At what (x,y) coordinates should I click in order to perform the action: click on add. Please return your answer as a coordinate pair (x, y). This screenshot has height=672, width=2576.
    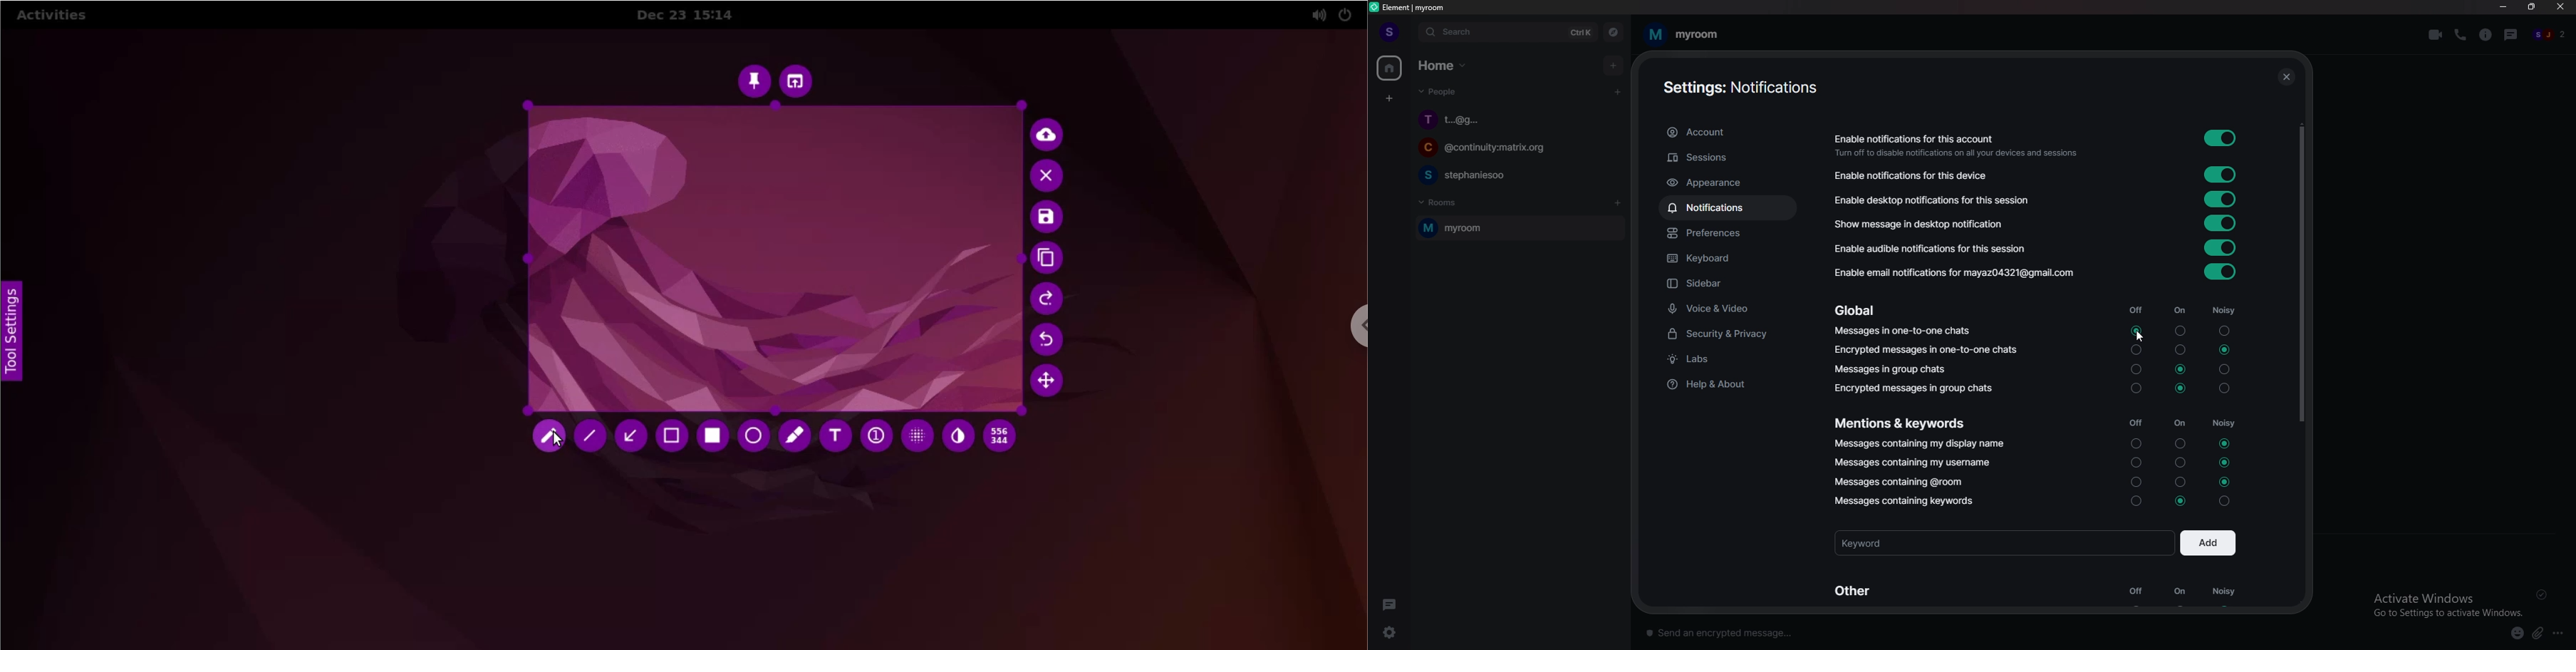
    Looking at the image, I should click on (1612, 66).